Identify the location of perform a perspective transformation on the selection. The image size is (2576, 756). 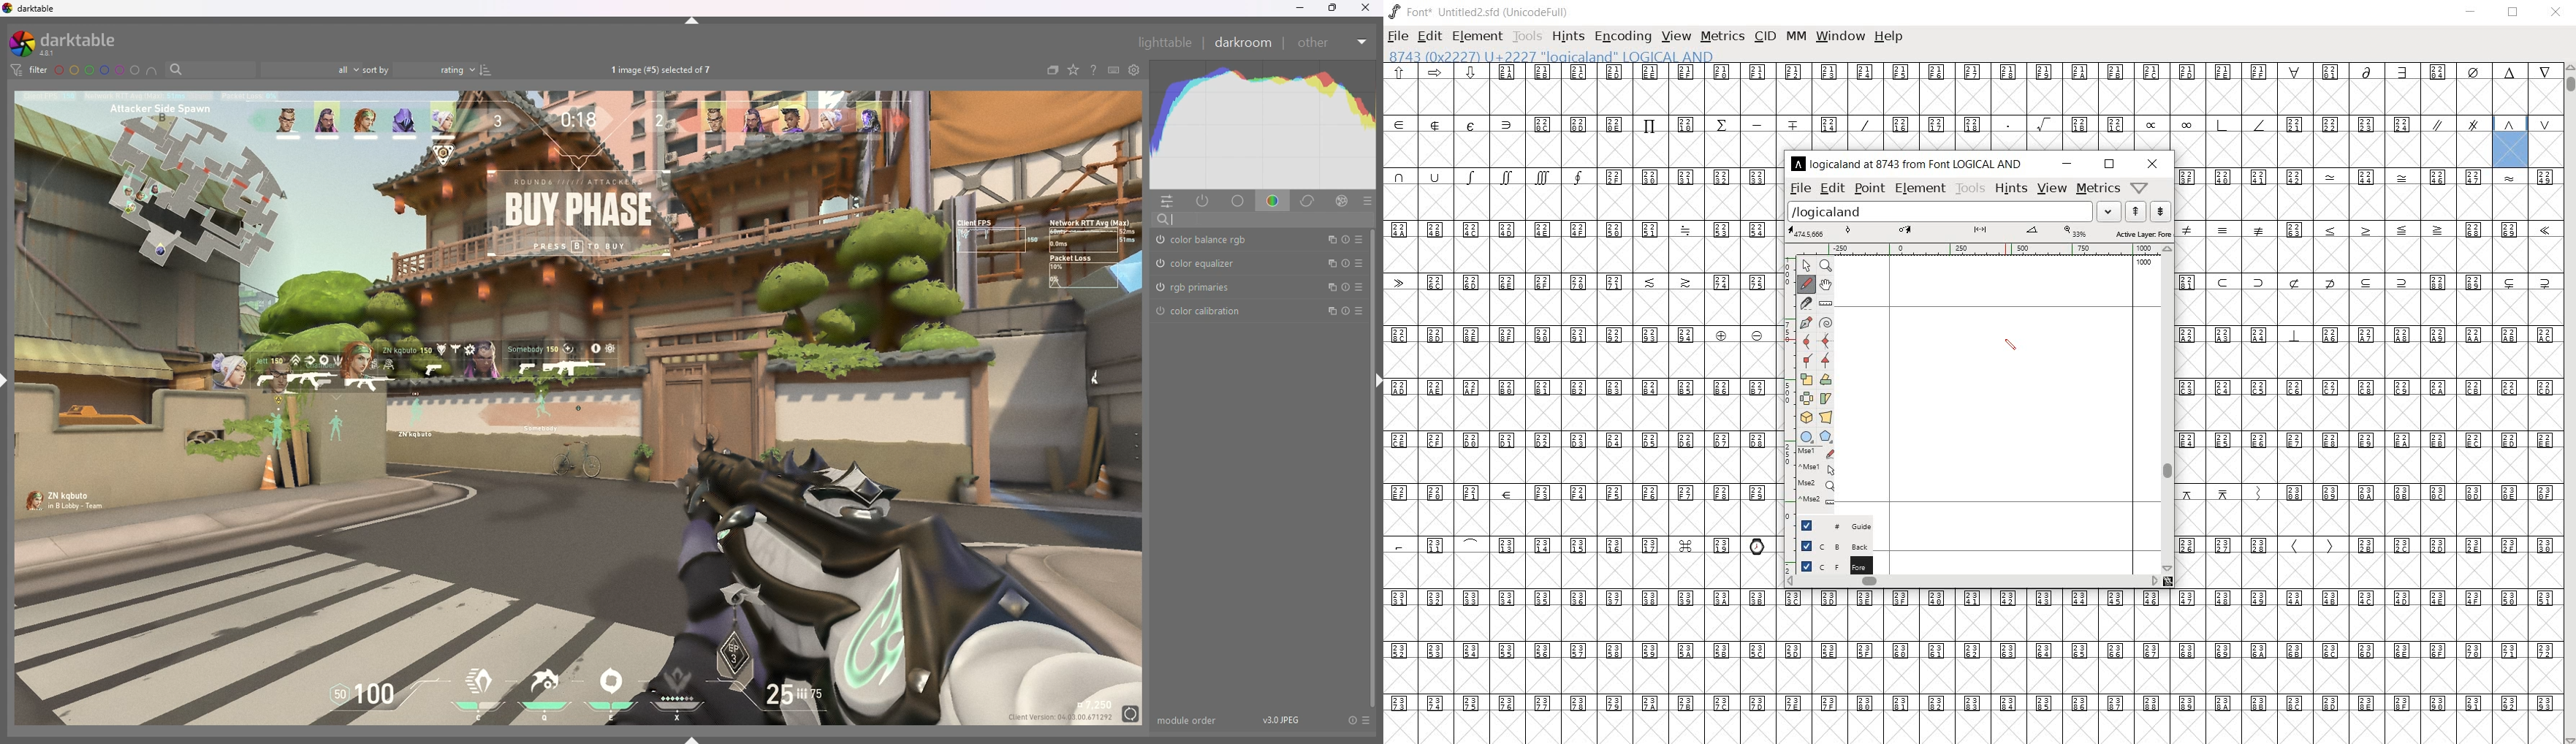
(1825, 417).